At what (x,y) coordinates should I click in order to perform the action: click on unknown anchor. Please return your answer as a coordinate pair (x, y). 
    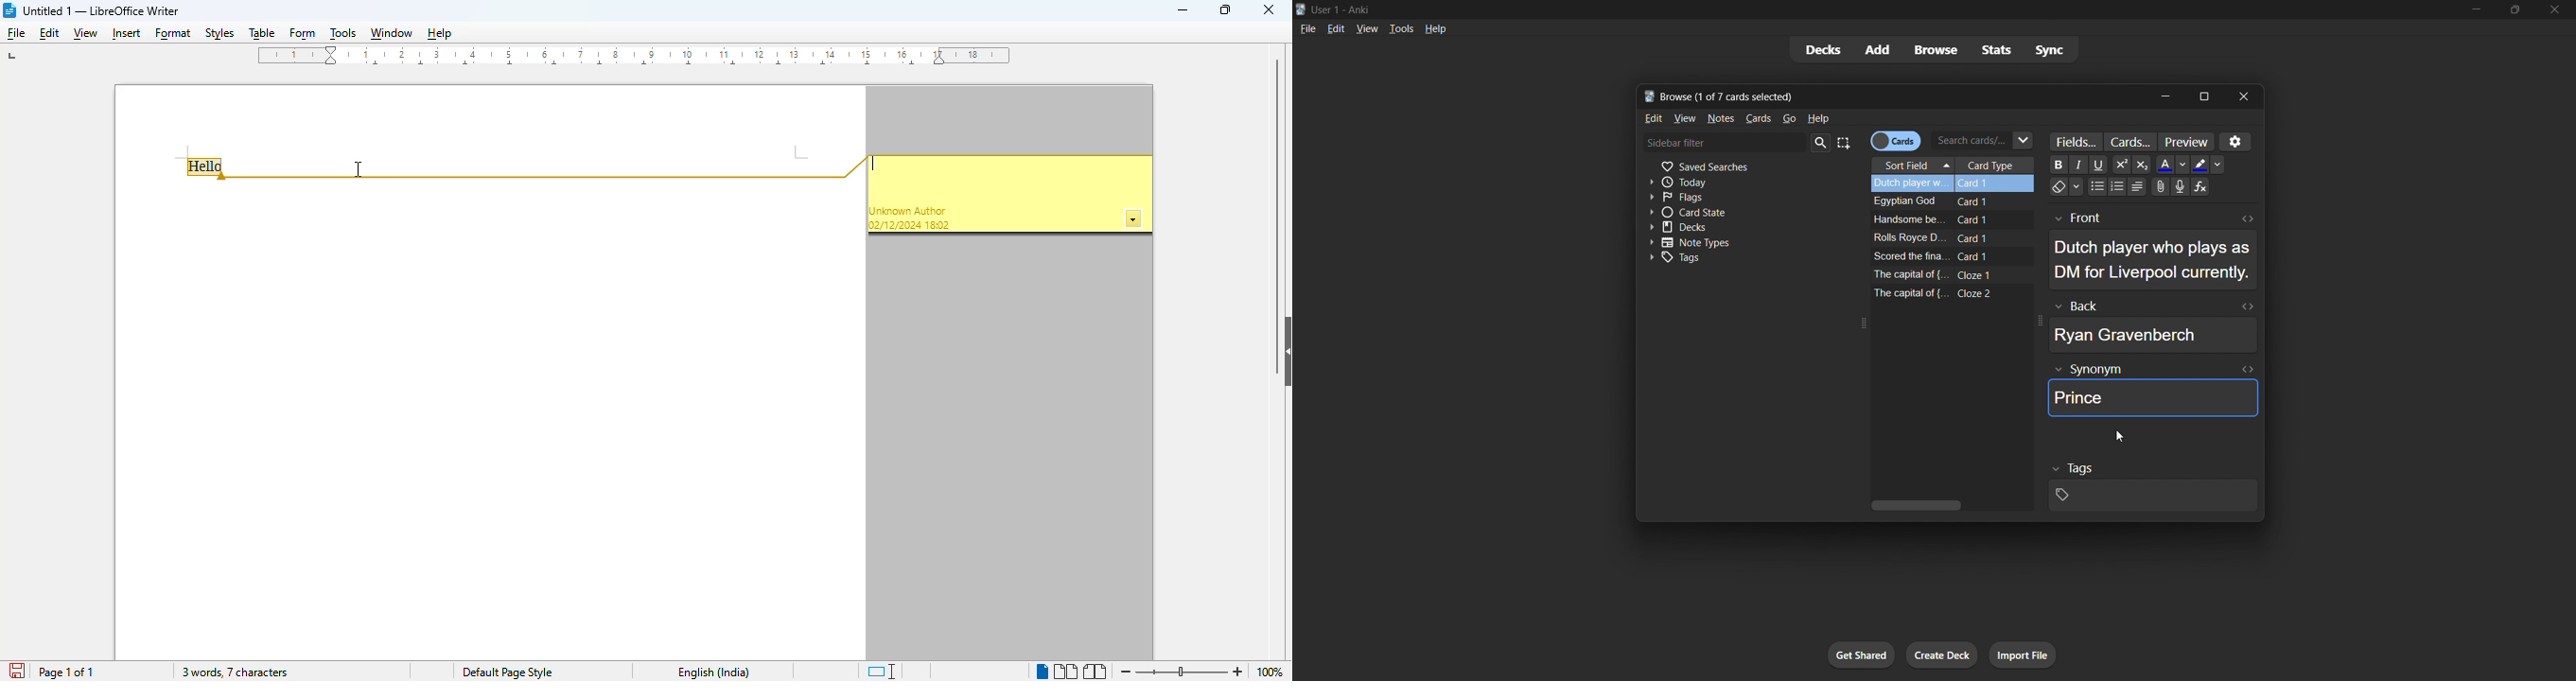
    Looking at the image, I should click on (908, 211).